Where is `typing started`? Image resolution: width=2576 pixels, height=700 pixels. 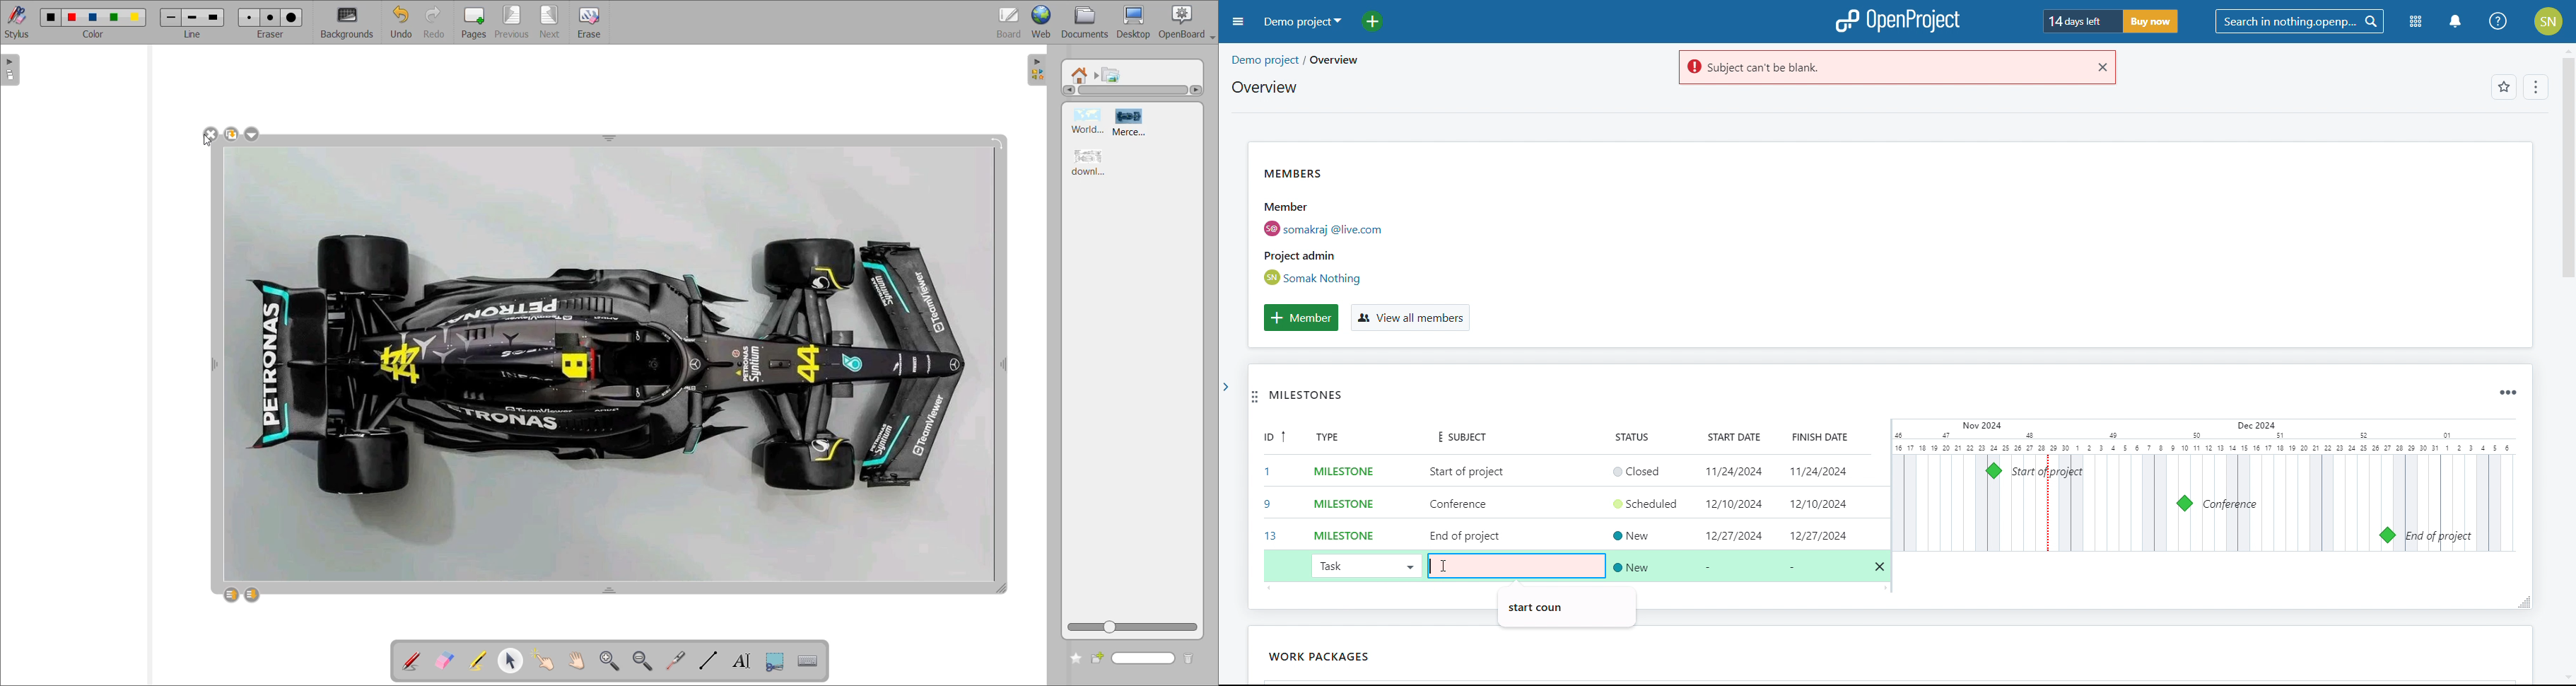
typing started is located at coordinates (1434, 565).